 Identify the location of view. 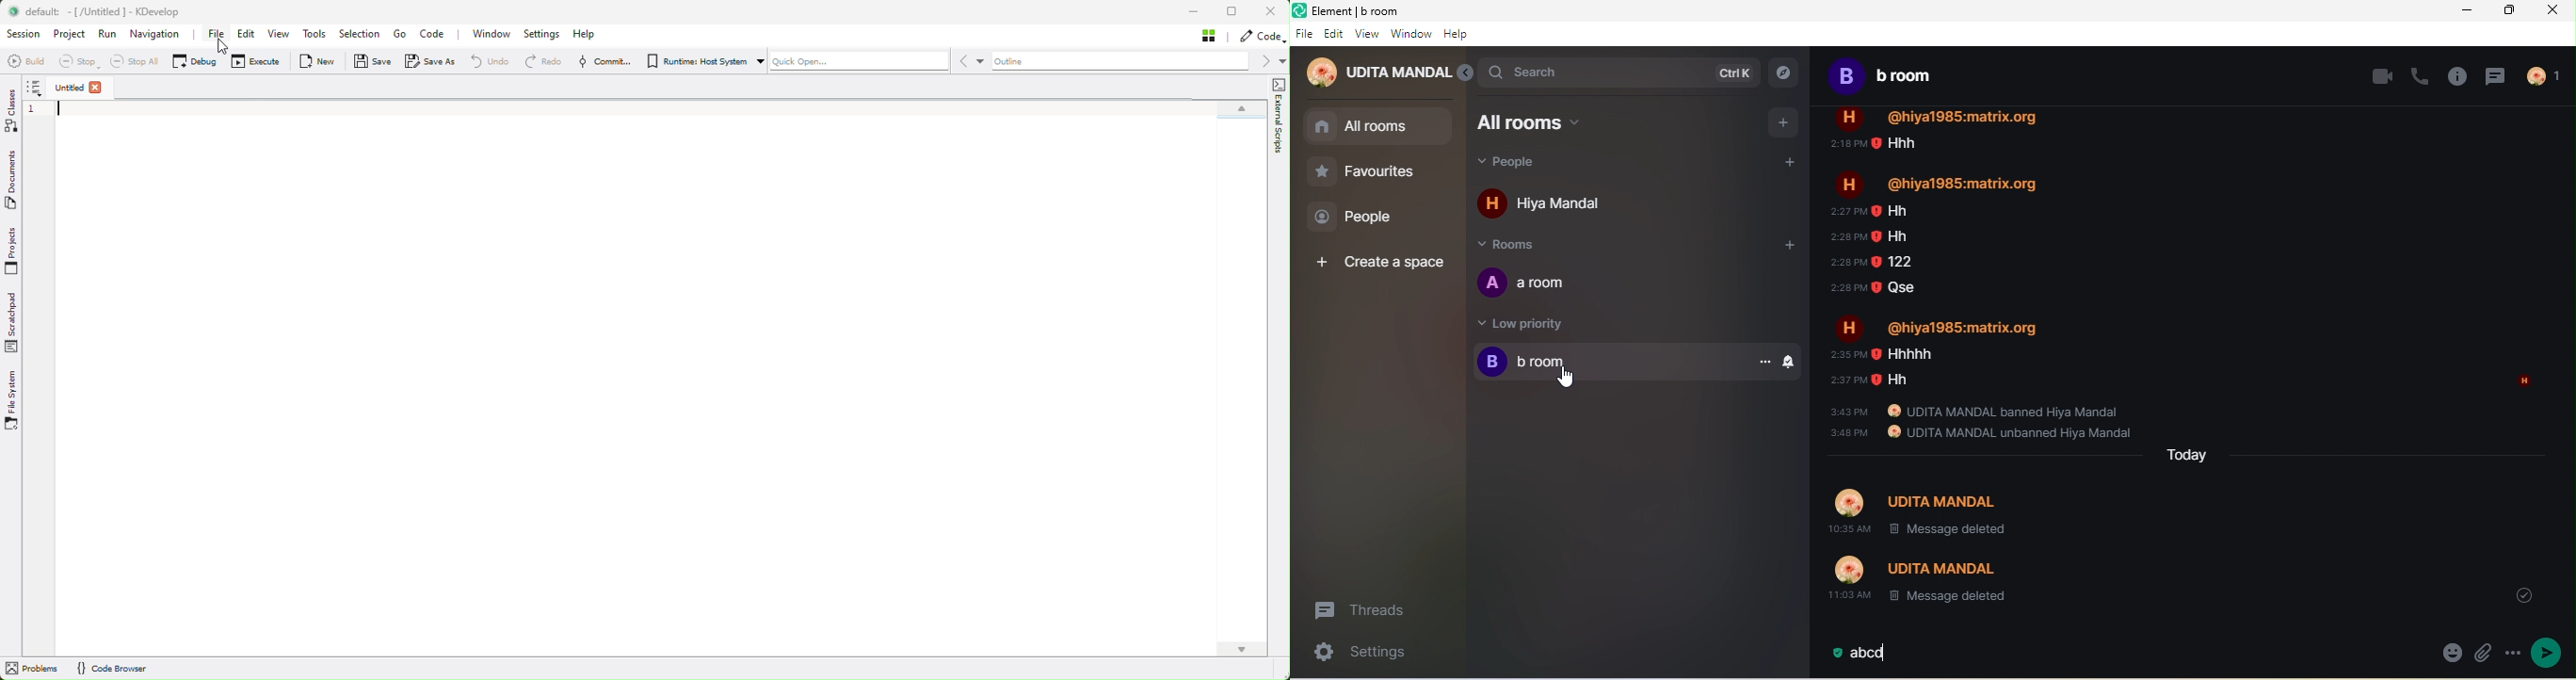
(1367, 37).